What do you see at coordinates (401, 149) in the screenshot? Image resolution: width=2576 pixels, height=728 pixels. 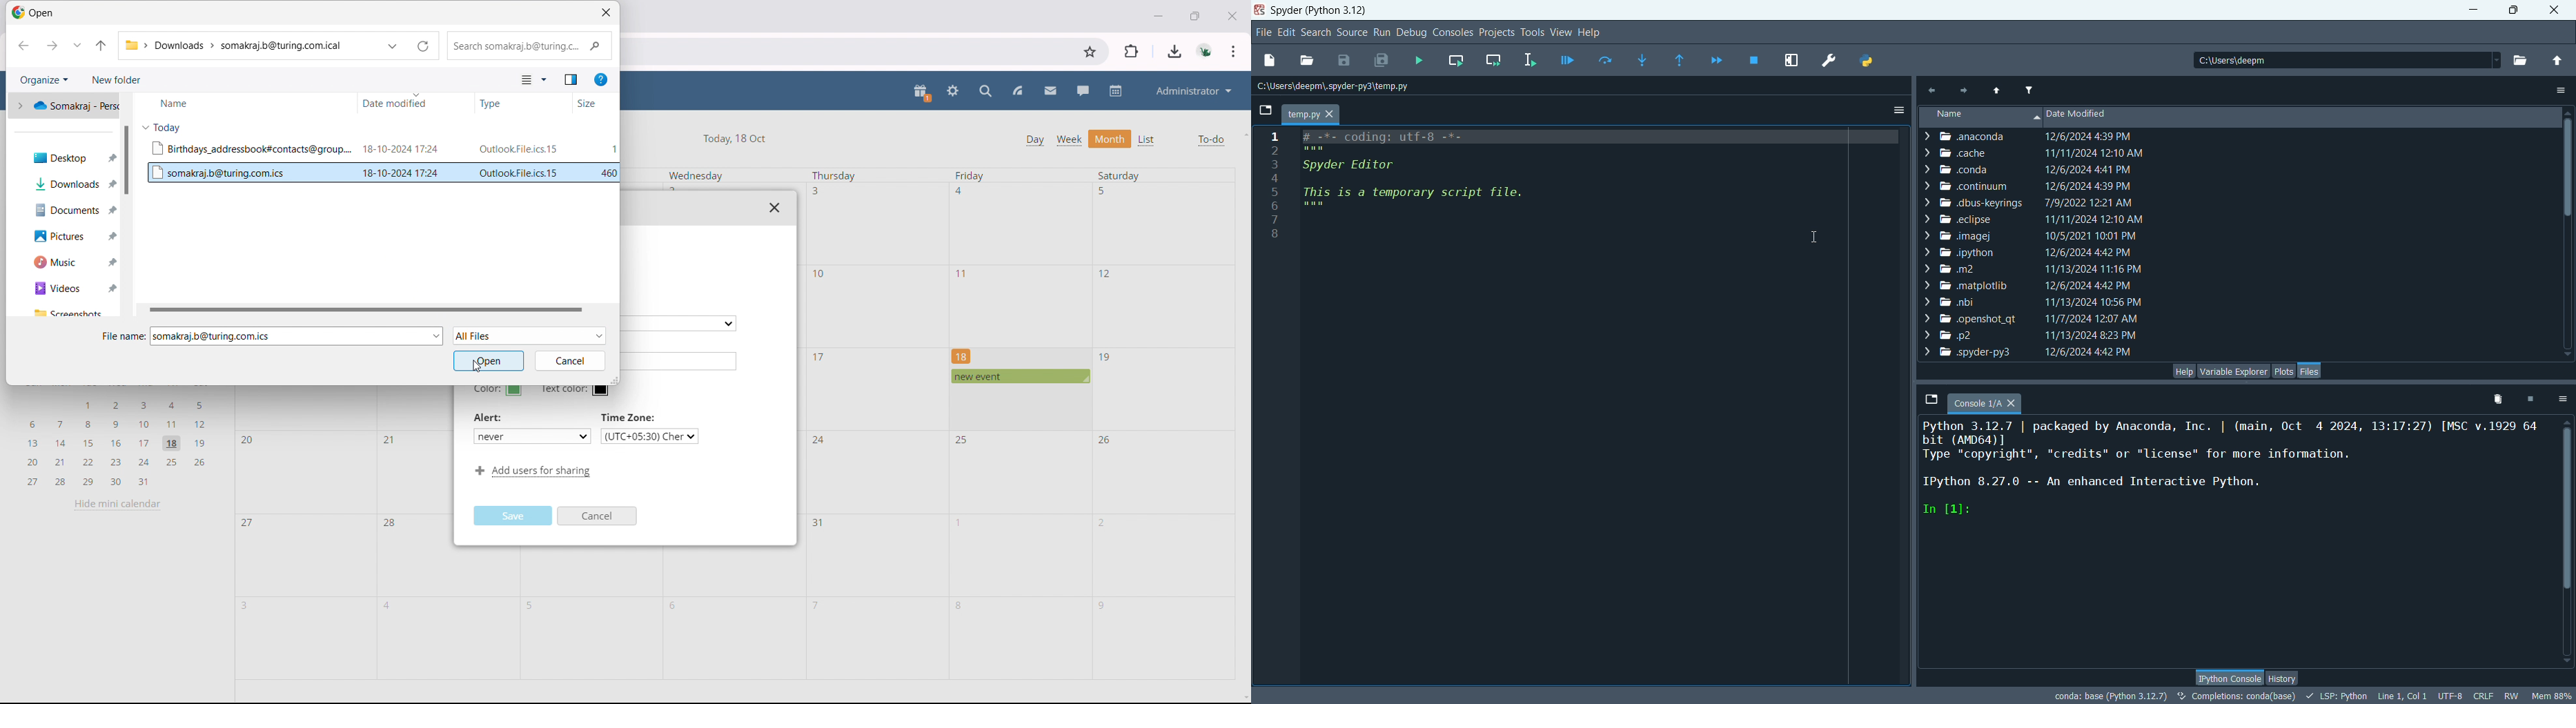 I see `18-10-2024 17:24` at bounding box center [401, 149].